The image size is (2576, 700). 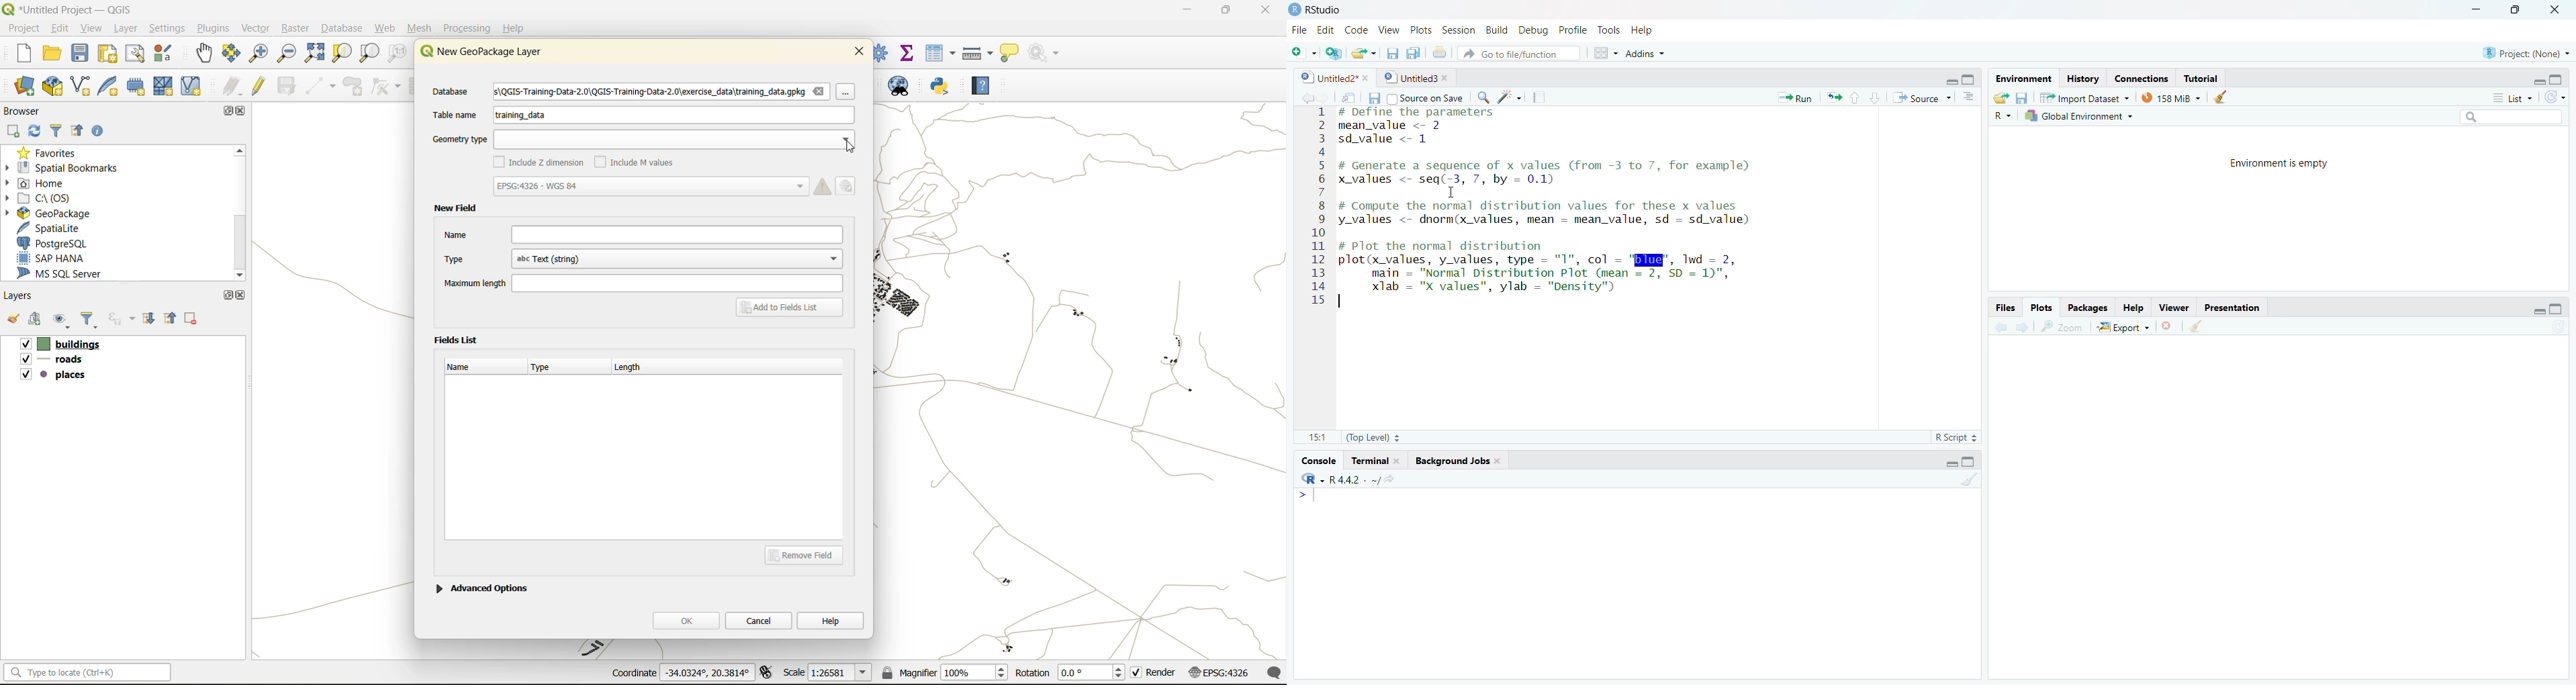 I want to click on browser, so click(x=27, y=111).